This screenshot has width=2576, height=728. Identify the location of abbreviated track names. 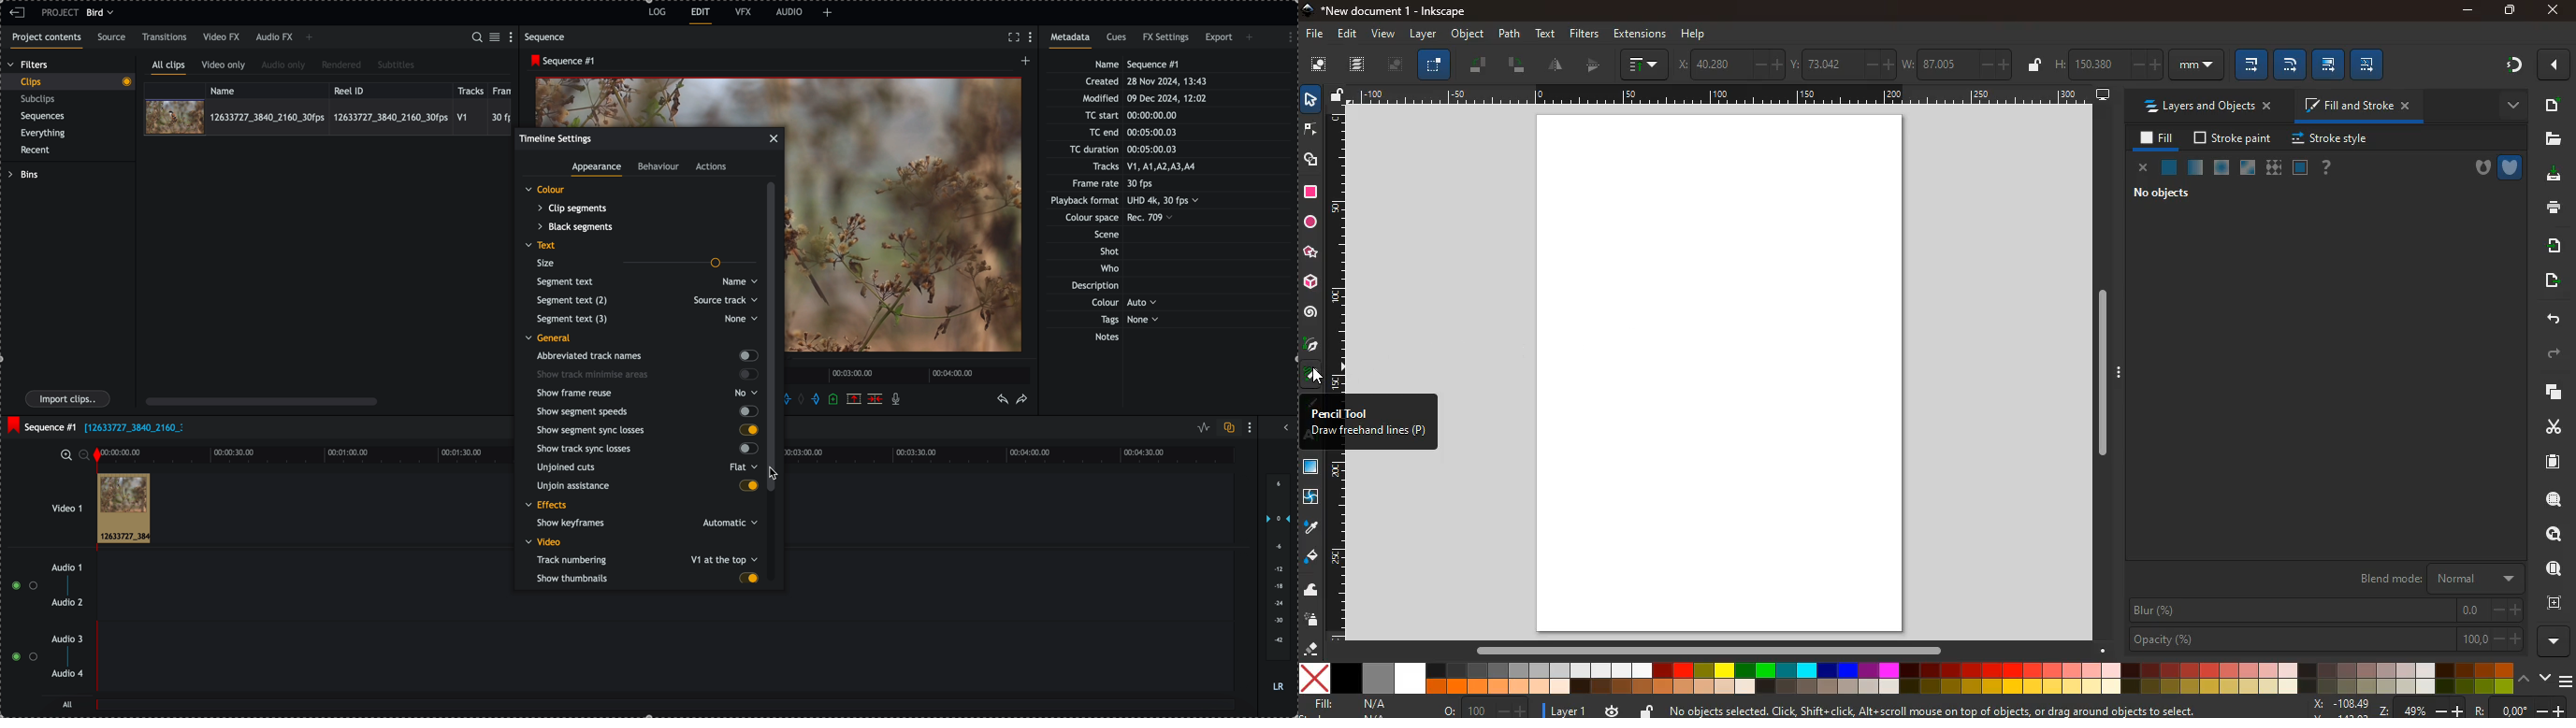
(646, 356).